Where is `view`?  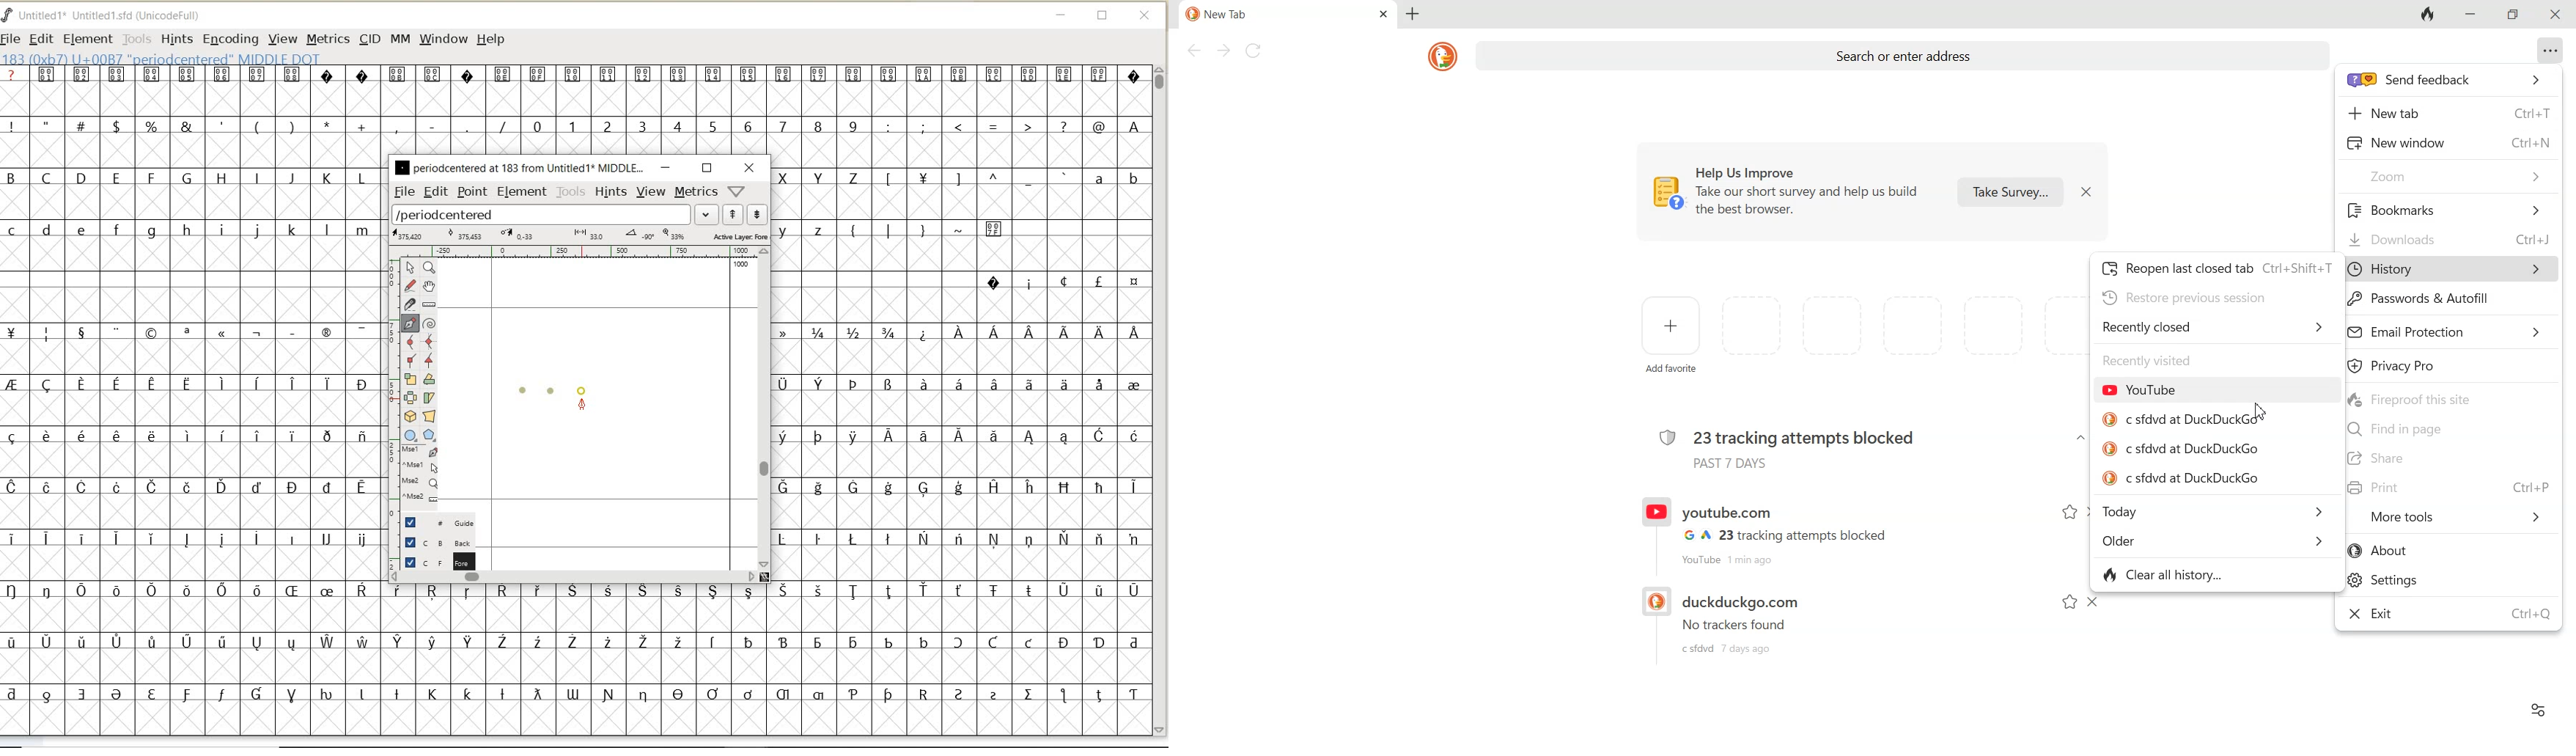
view is located at coordinates (652, 191).